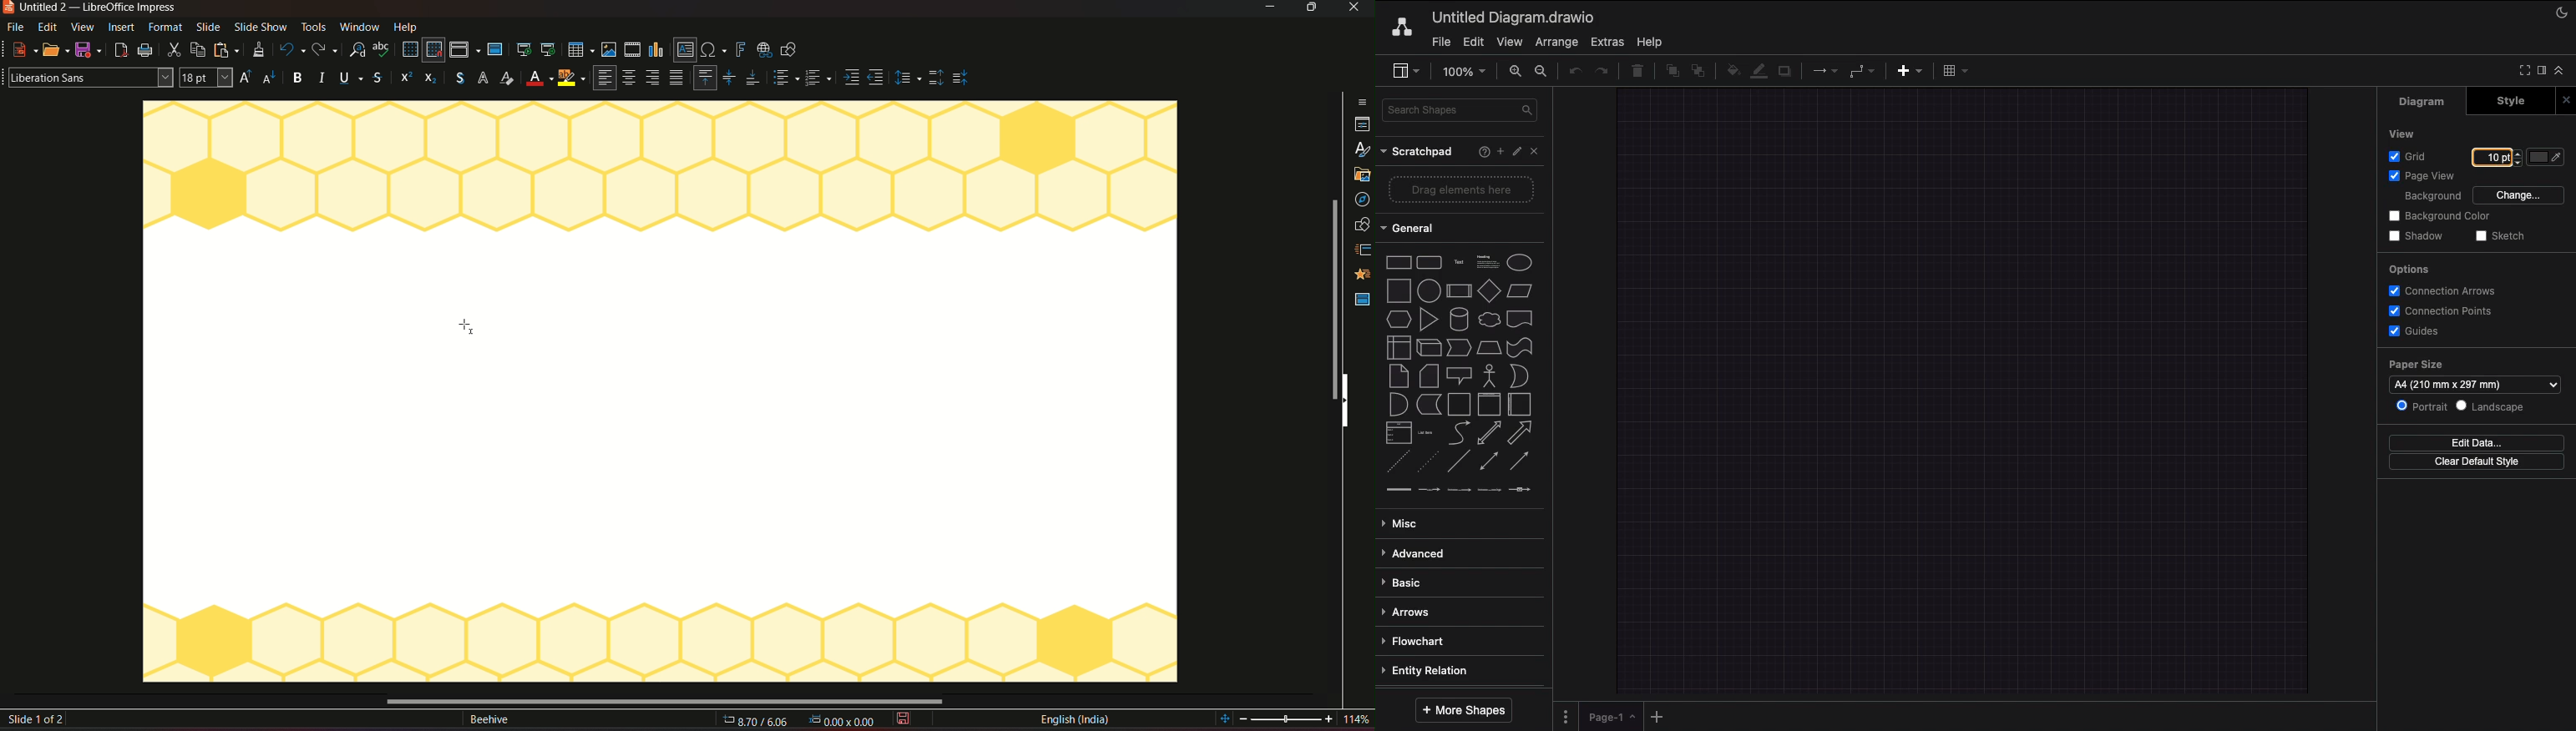 The width and height of the screenshot is (2576, 756). What do you see at coordinates (2417, 331) in the screenshot?
I see `Guides` at bounding box center [2417, 331].